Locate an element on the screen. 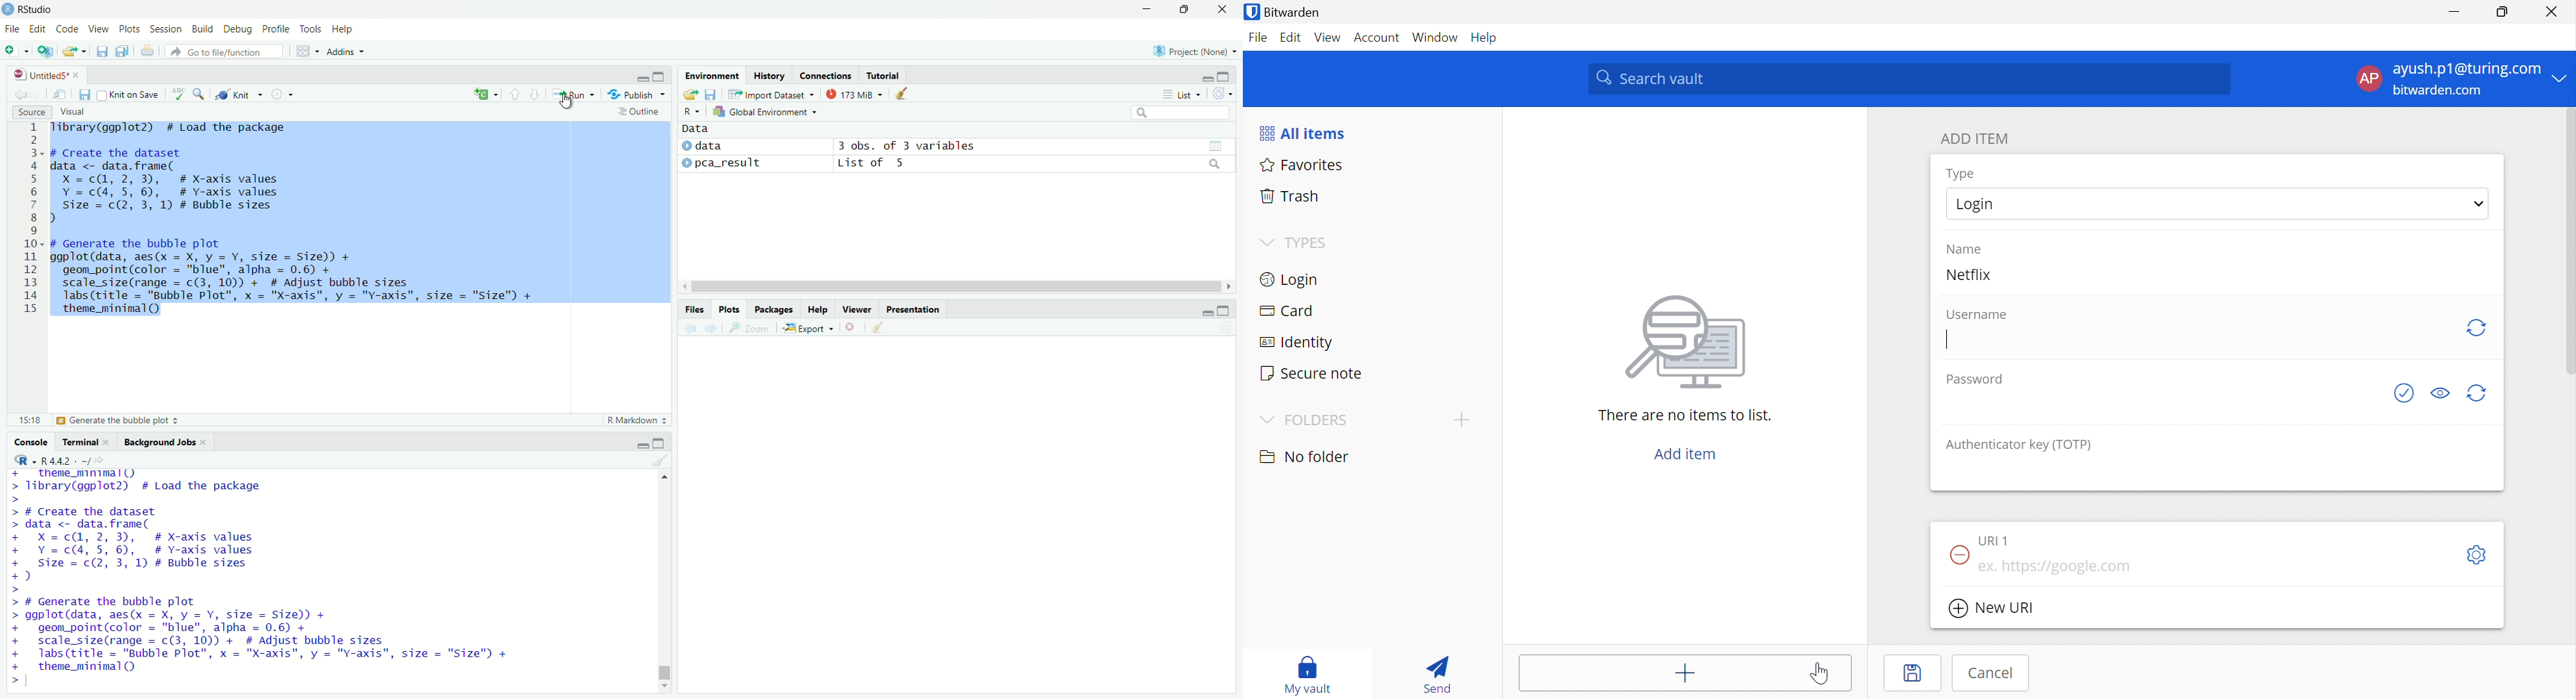 This screenshot has height=700, width=2576. Run is located at coordinates (573, 93).